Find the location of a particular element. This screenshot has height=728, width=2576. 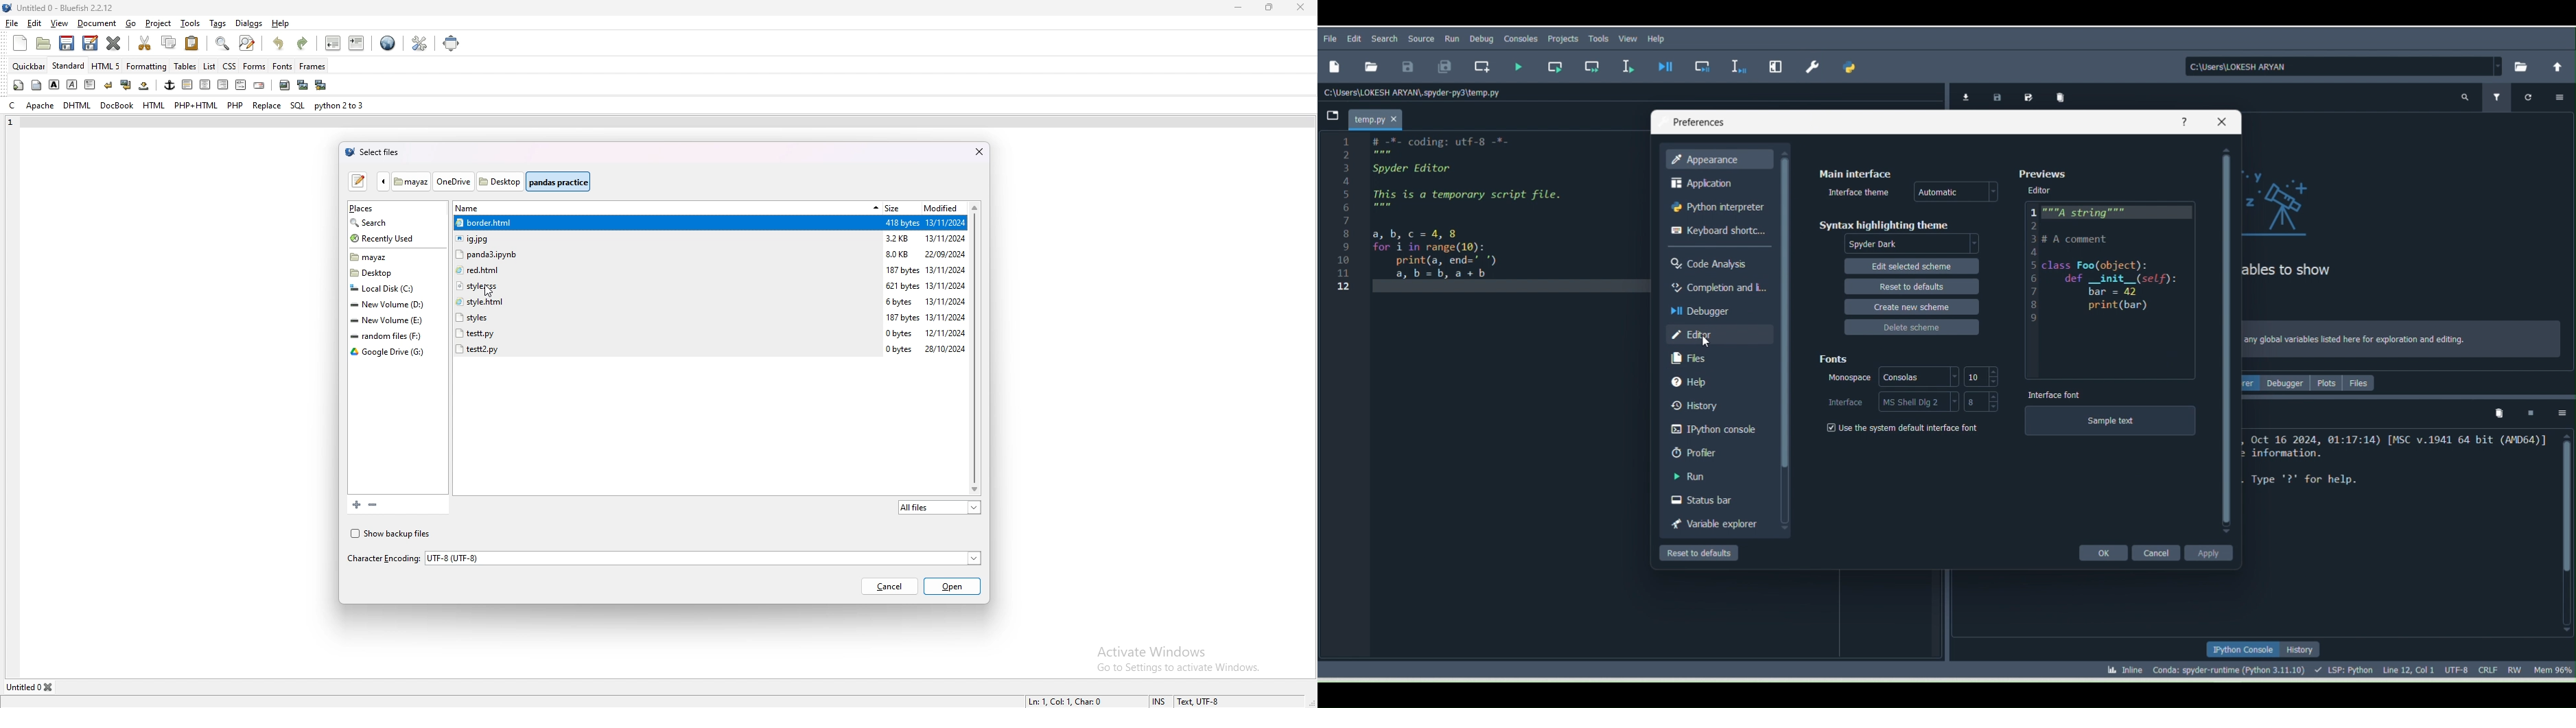

II Debugger -
7 Edge C
IB Fies Fonts
© Heb a
® History Interface
B IPython console © use tt
® Profier is located at coordinates (1460, 217).